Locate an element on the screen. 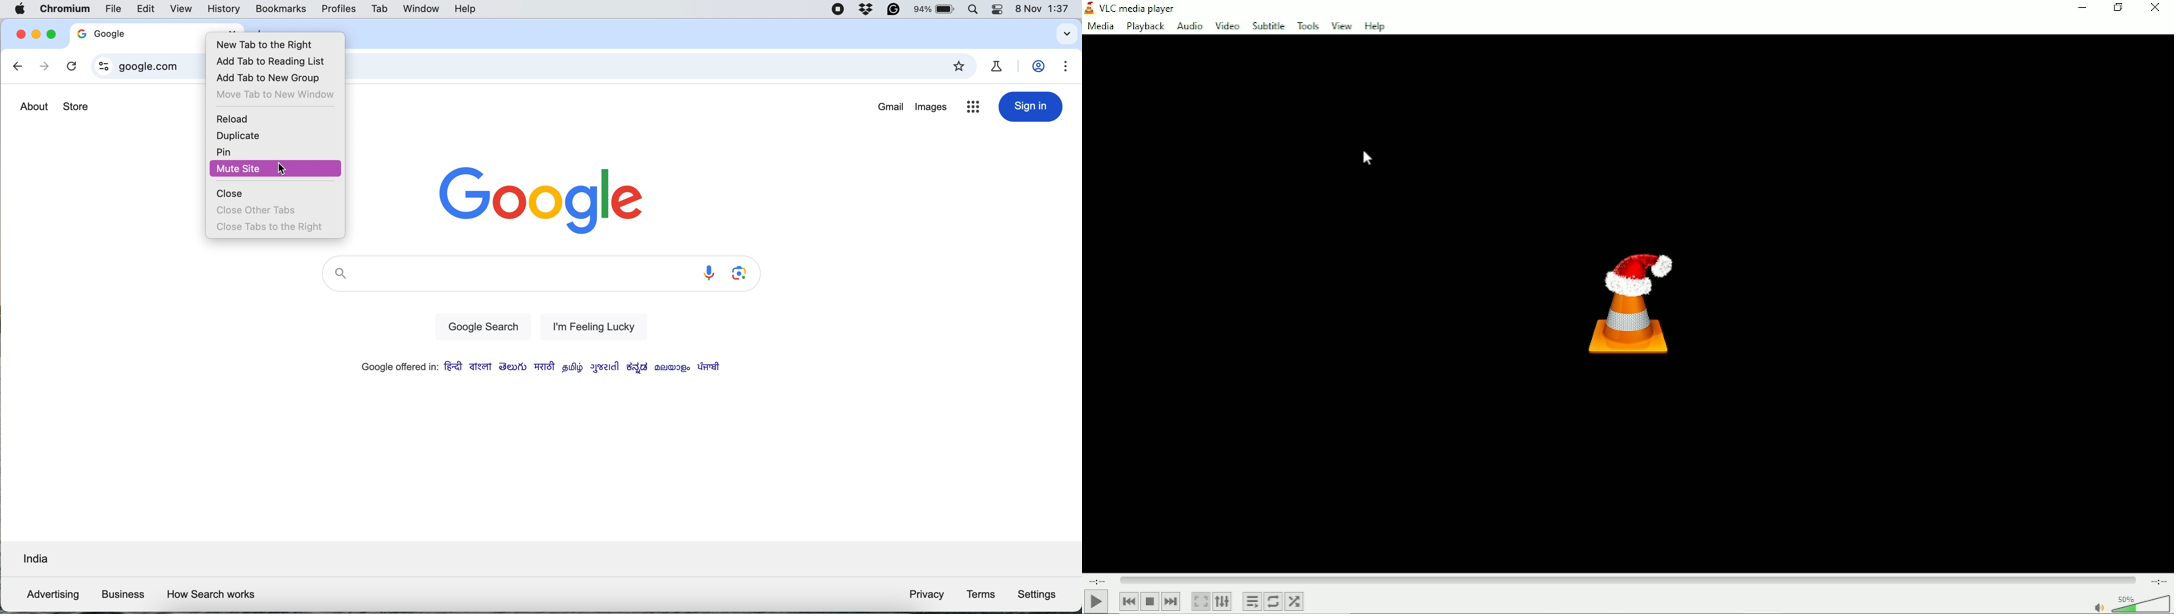 The height and width of the screenshot is (616, 2184). cursor is located at coordinates (285, 170).